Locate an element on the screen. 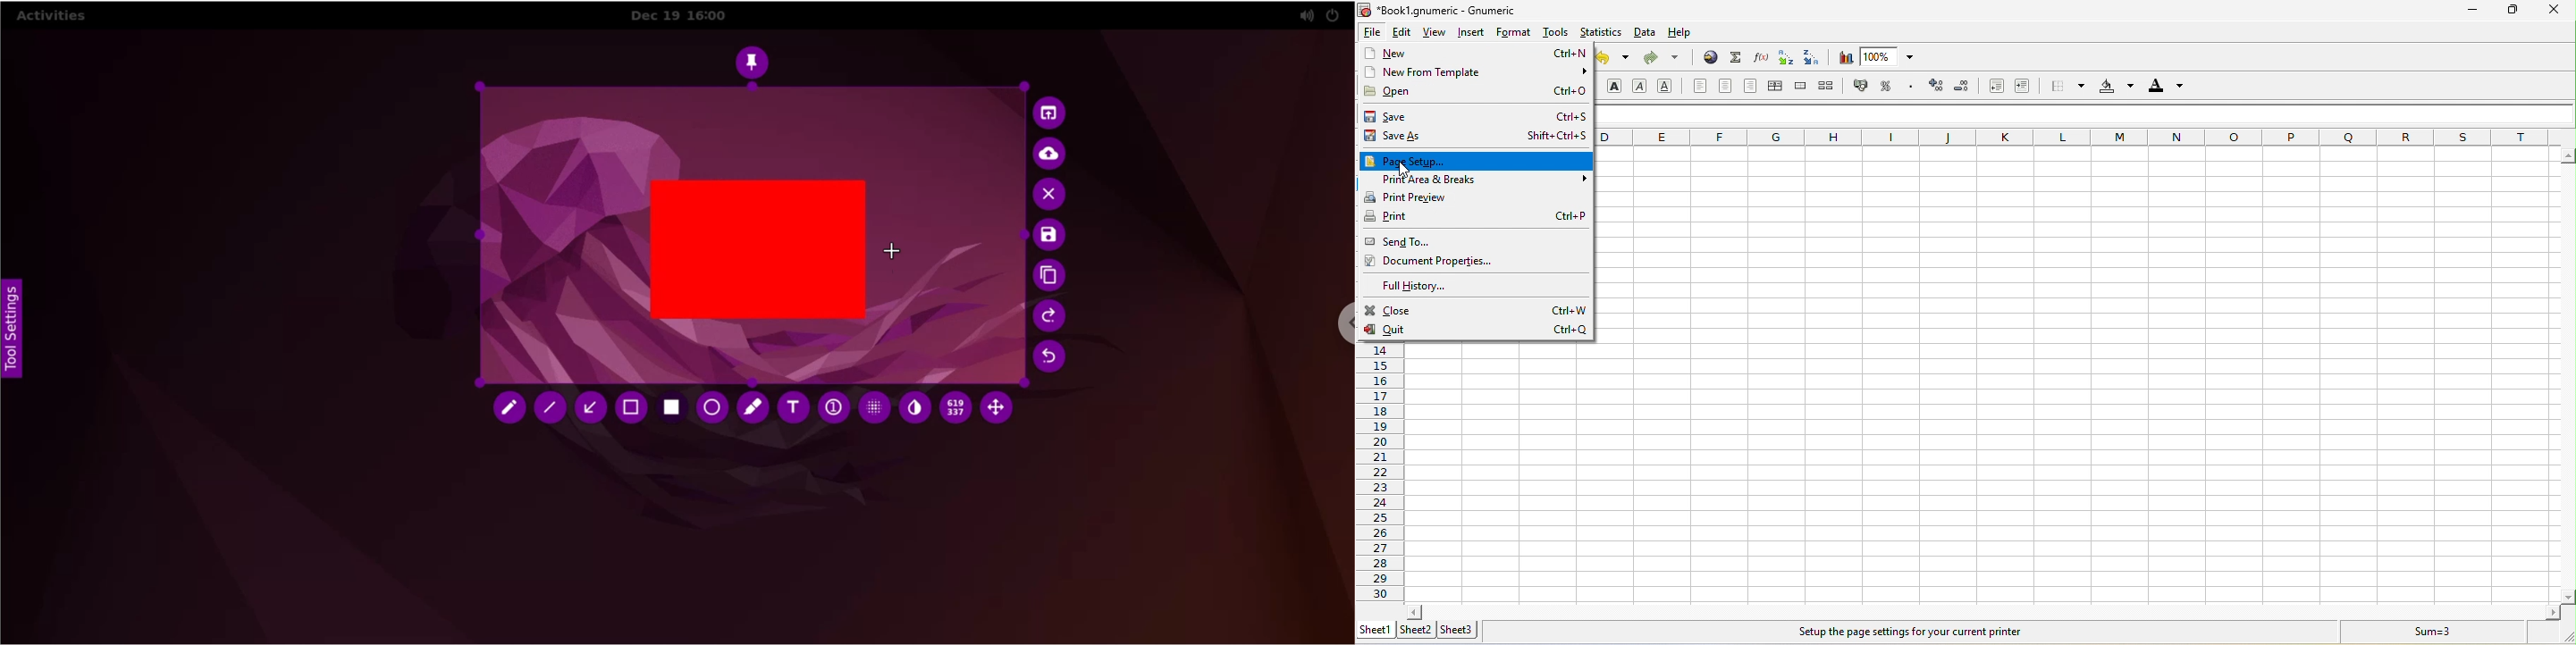 The image size is (2576, 672). underline is located at coordinates (1668, 87).